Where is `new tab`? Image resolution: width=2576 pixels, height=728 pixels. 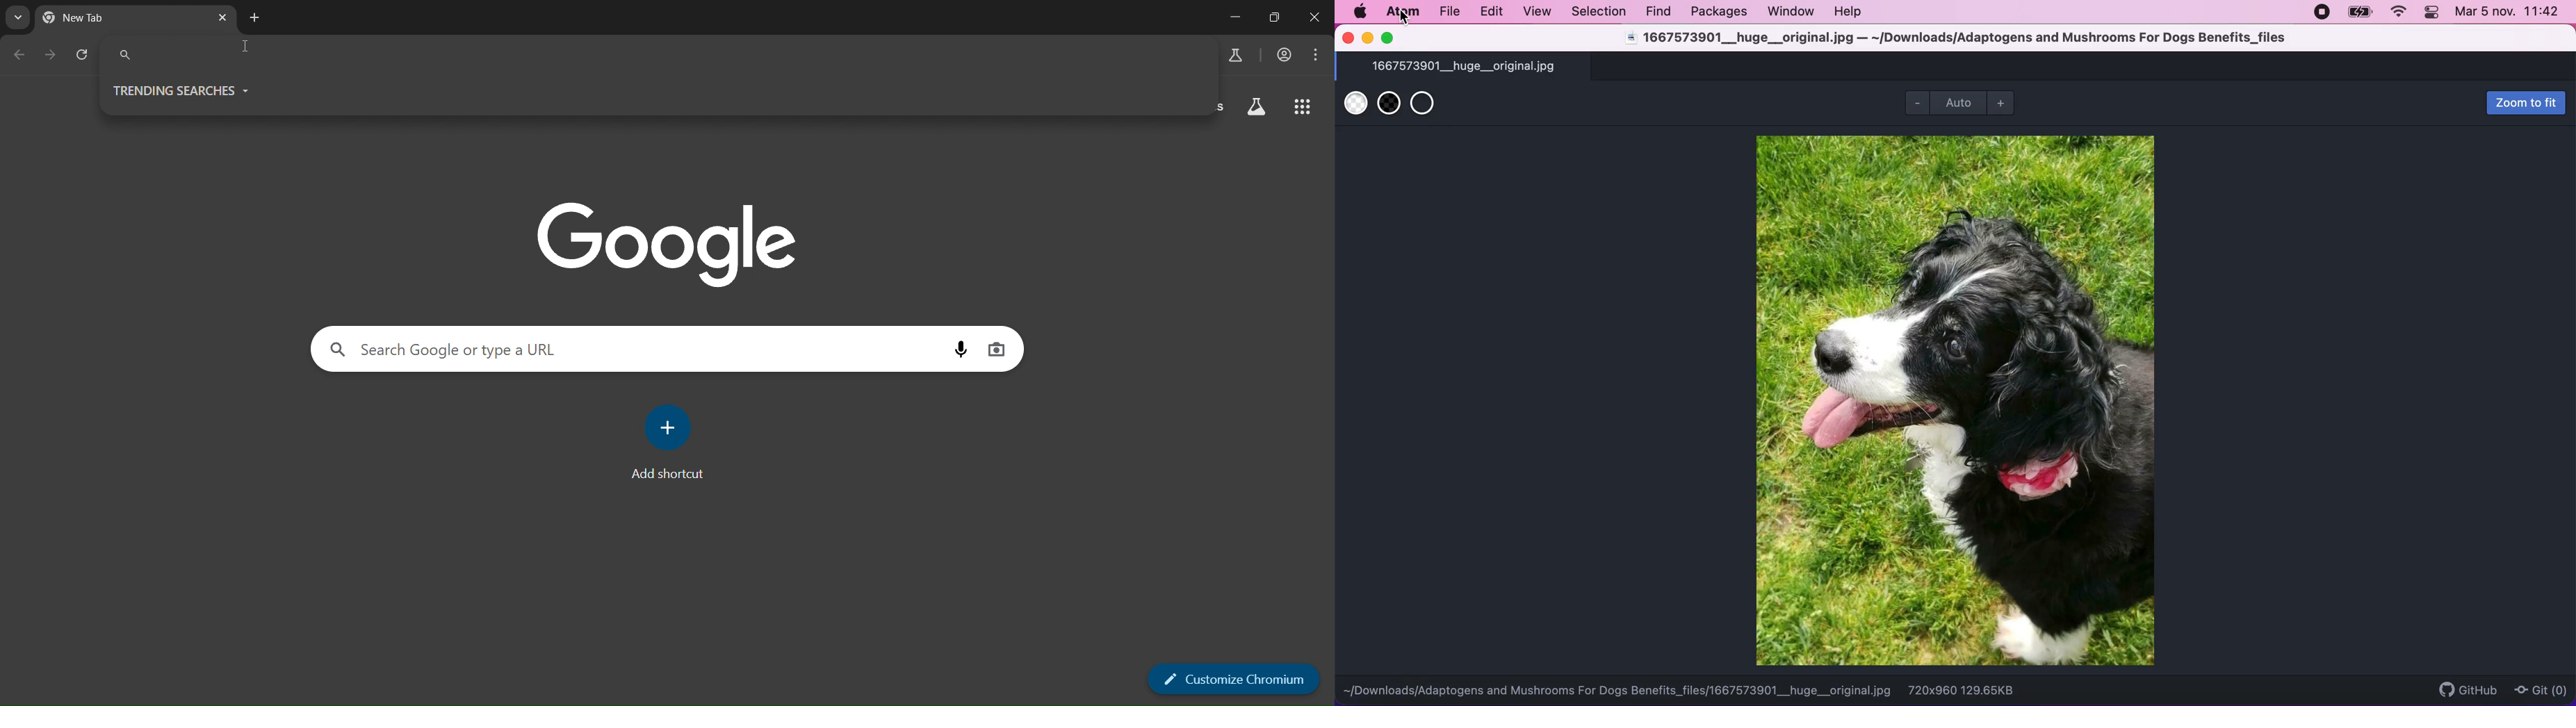 new tab is located at coordinates (254, 17).